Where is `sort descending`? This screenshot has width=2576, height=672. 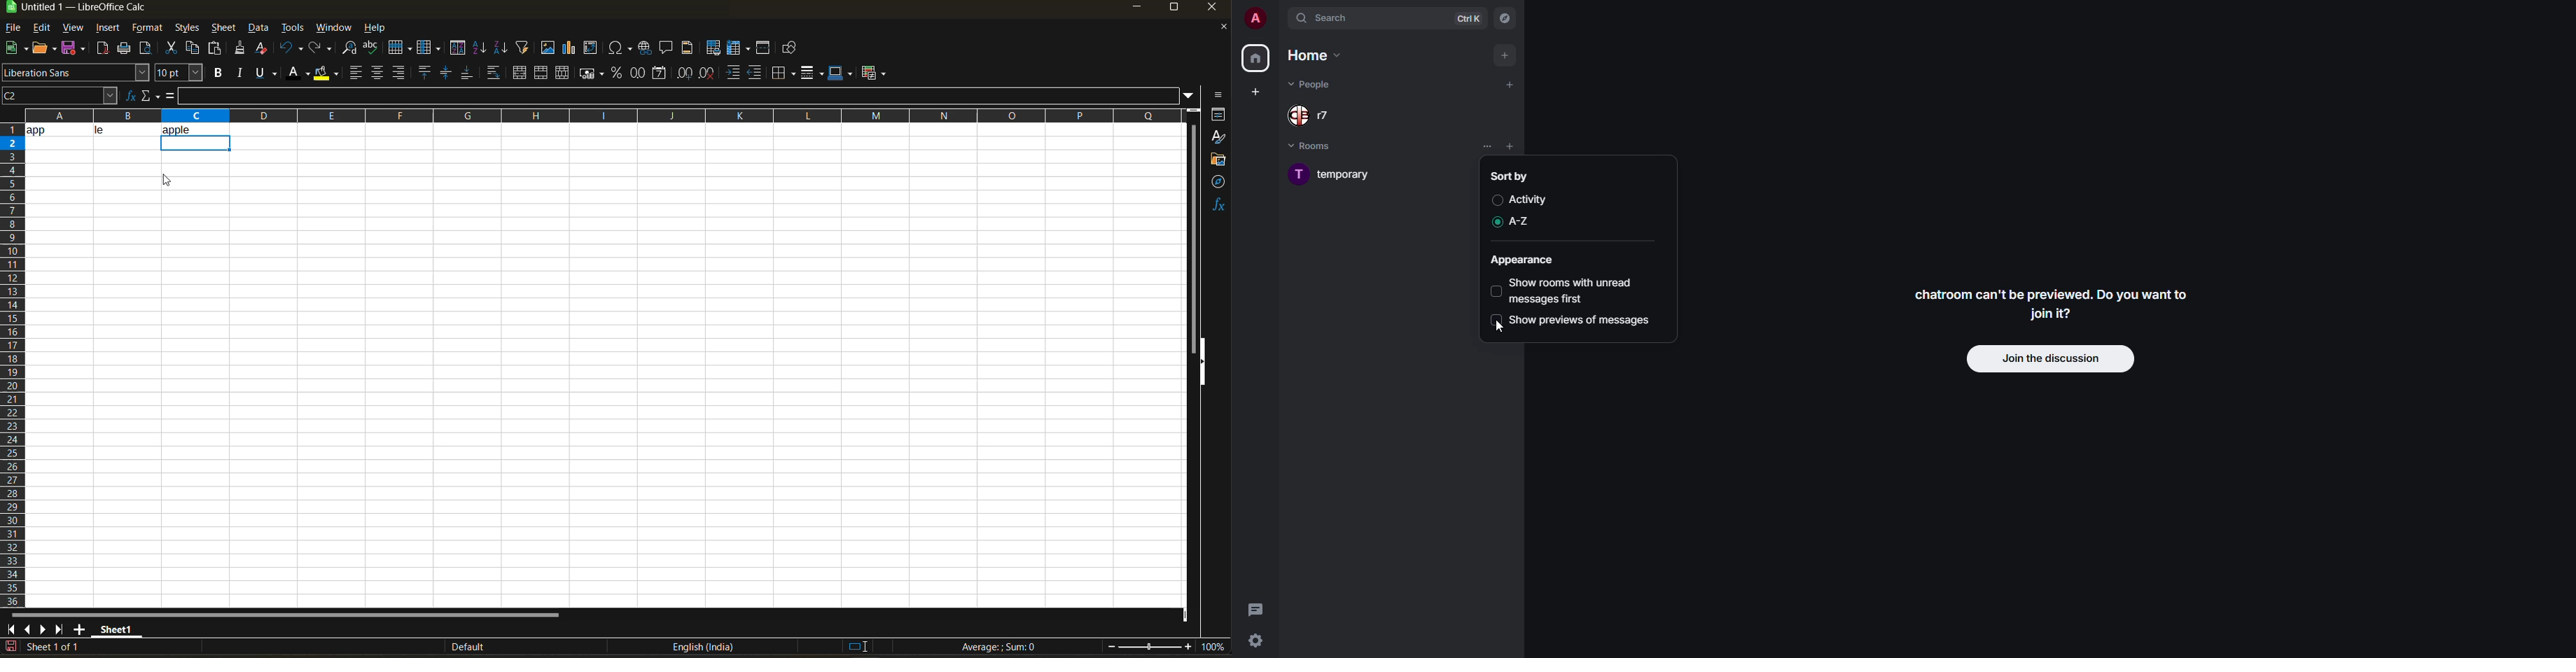
sort descending is located at coordinates (500, 47).